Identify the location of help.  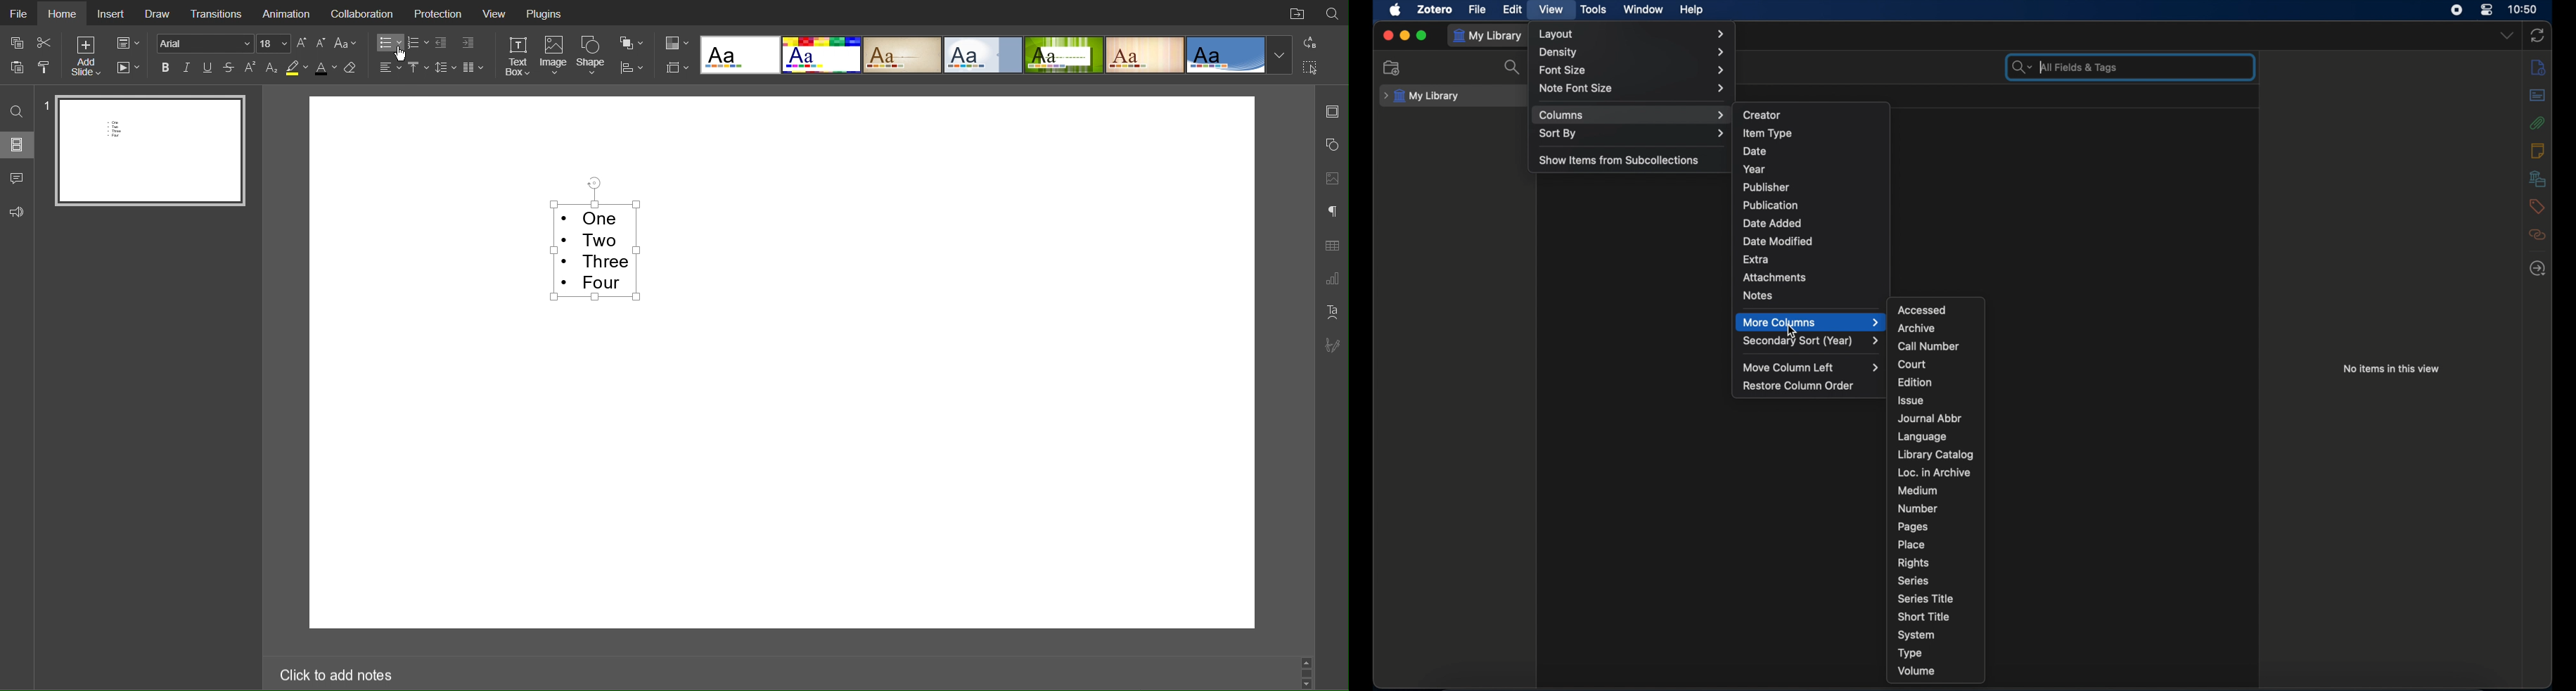
(1691, 10).